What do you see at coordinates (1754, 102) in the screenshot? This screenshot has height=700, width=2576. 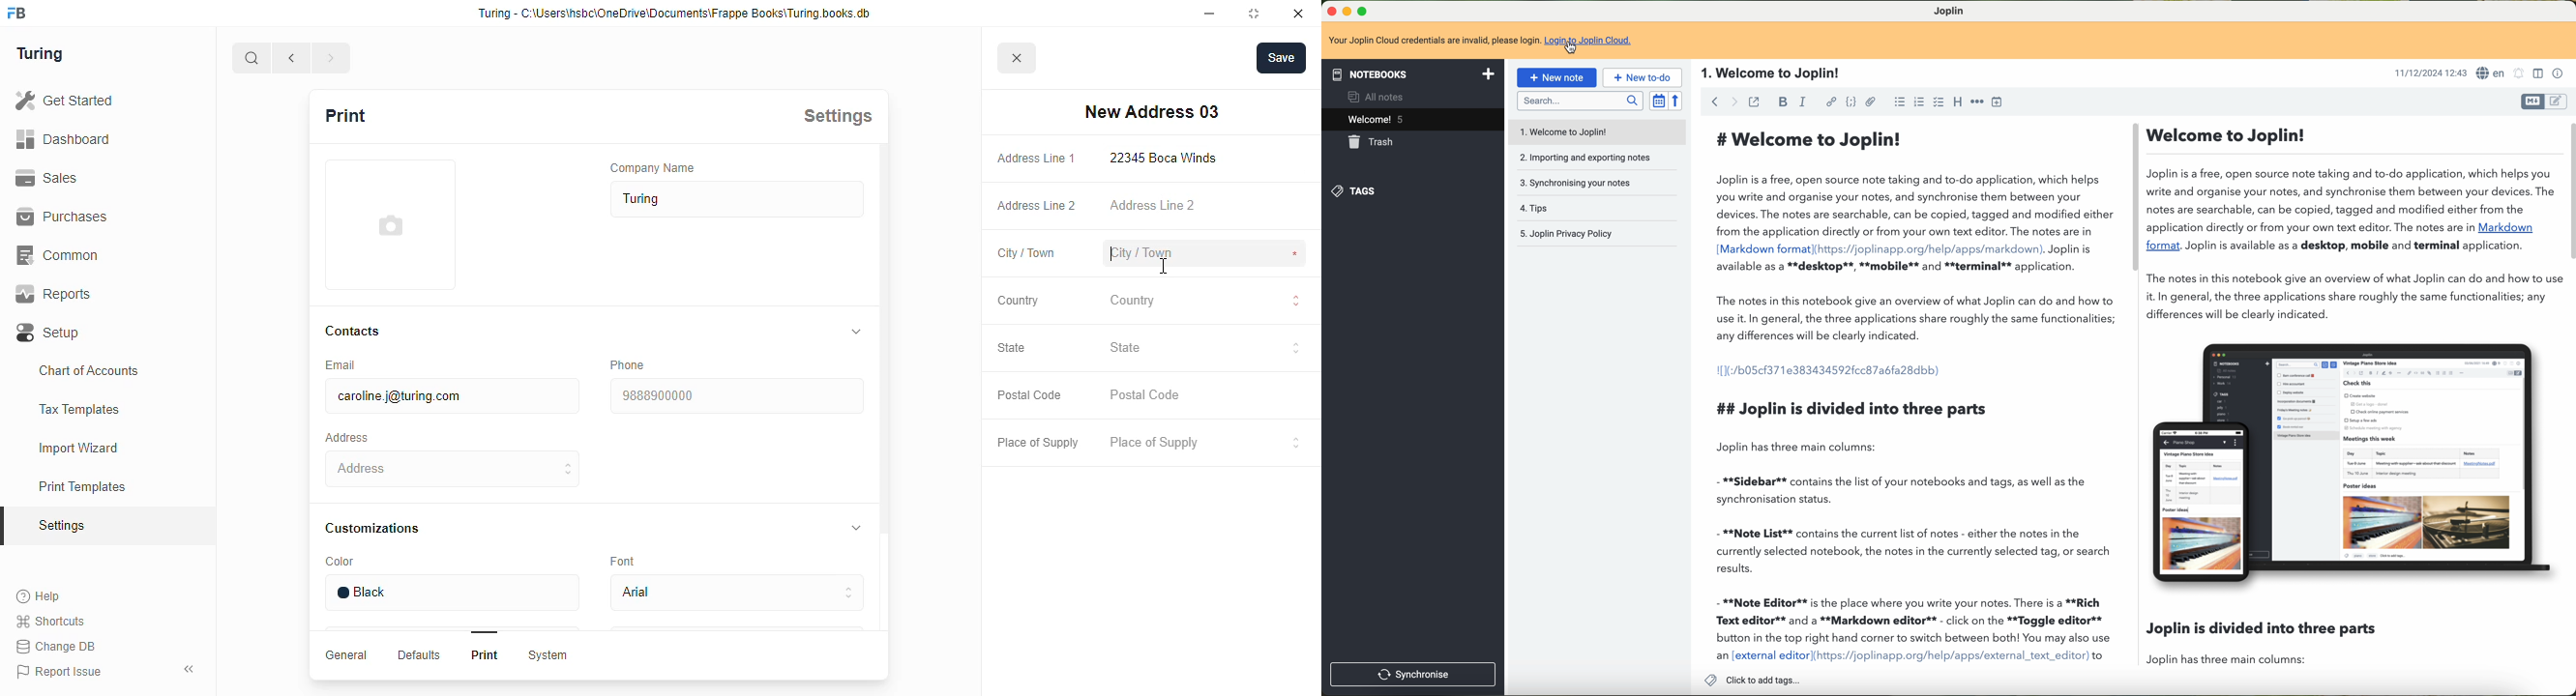 I see `toggle external editinf` at bounding box center [1754, 102].